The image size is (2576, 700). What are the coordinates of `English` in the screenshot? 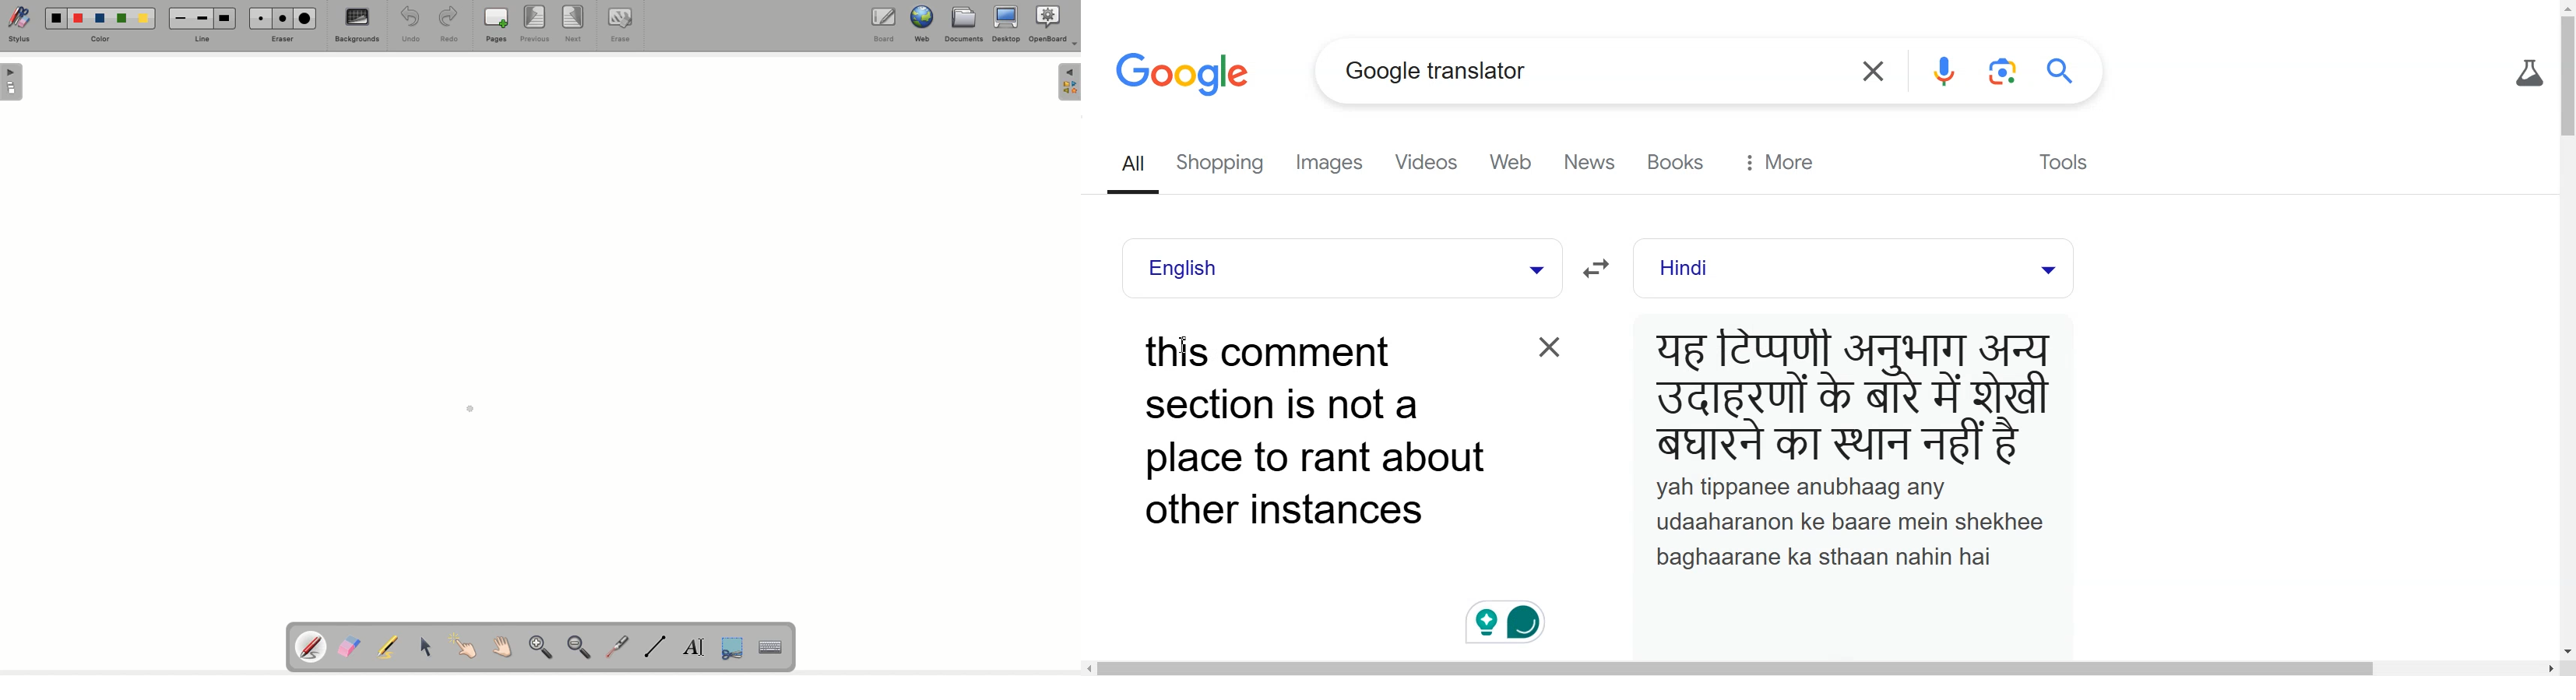 It's located at (1304, 268).